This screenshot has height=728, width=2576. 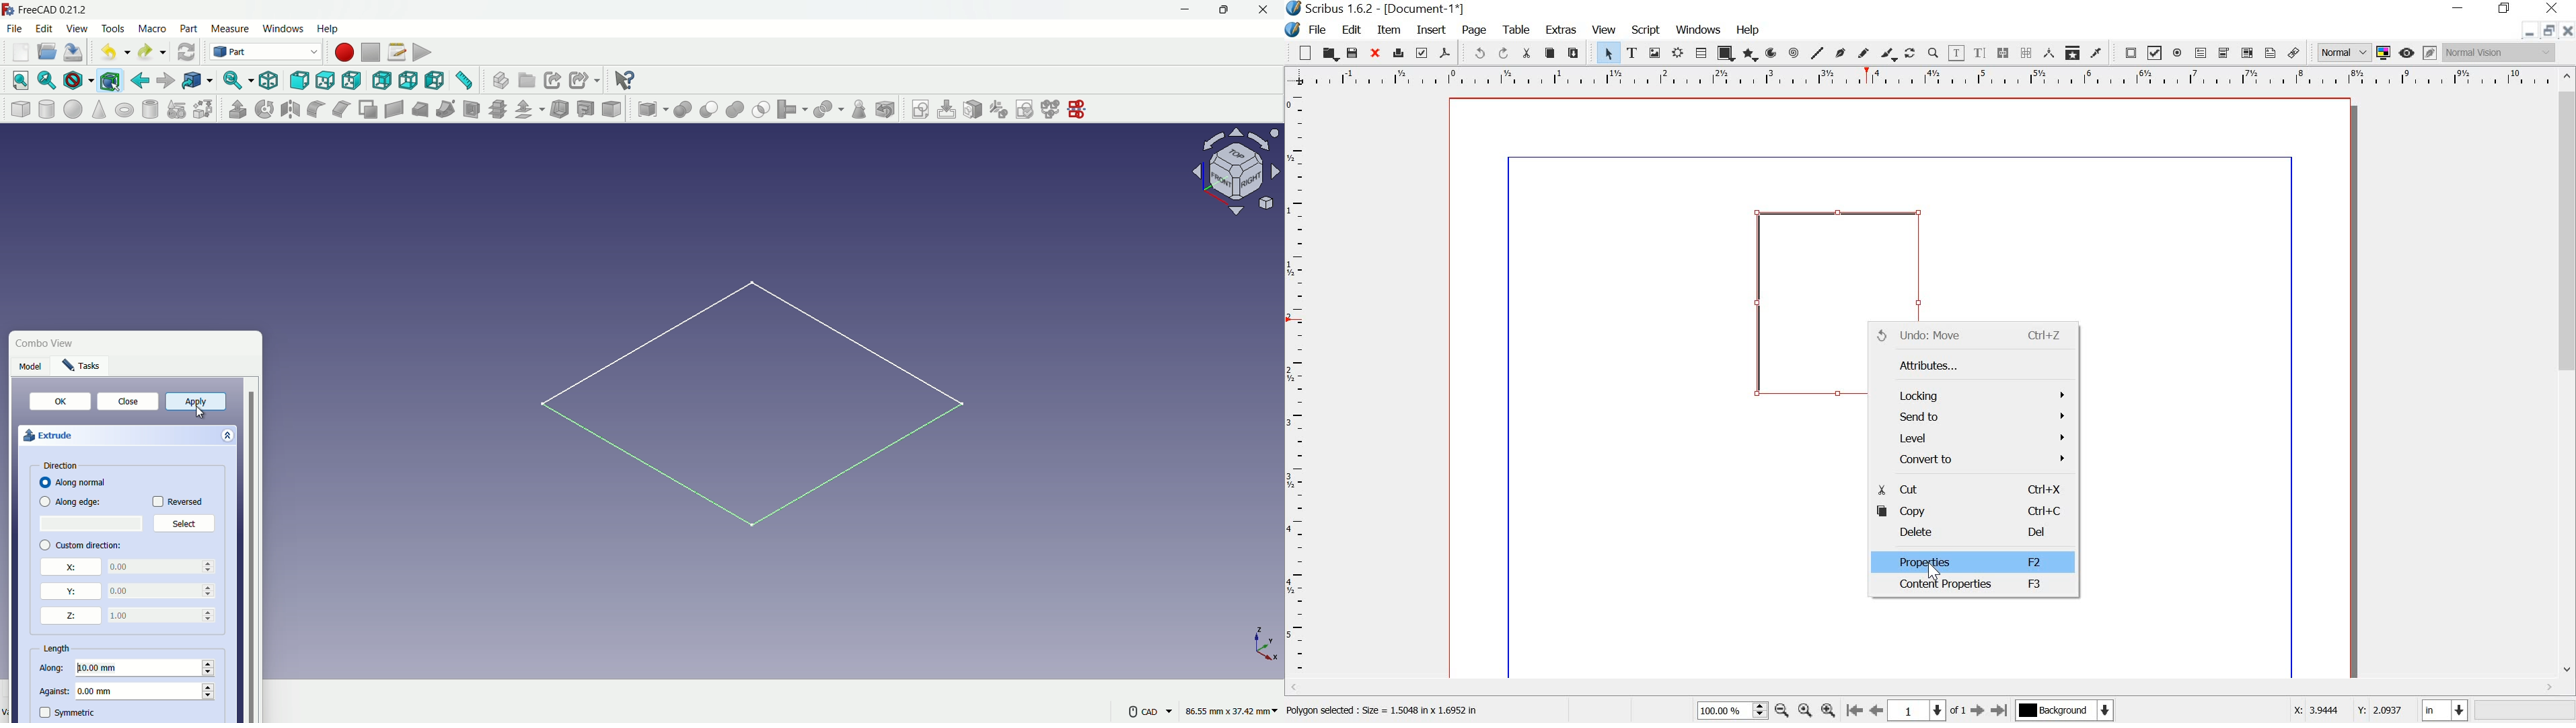 I want to click on help extension, so click(x=624, y=80).